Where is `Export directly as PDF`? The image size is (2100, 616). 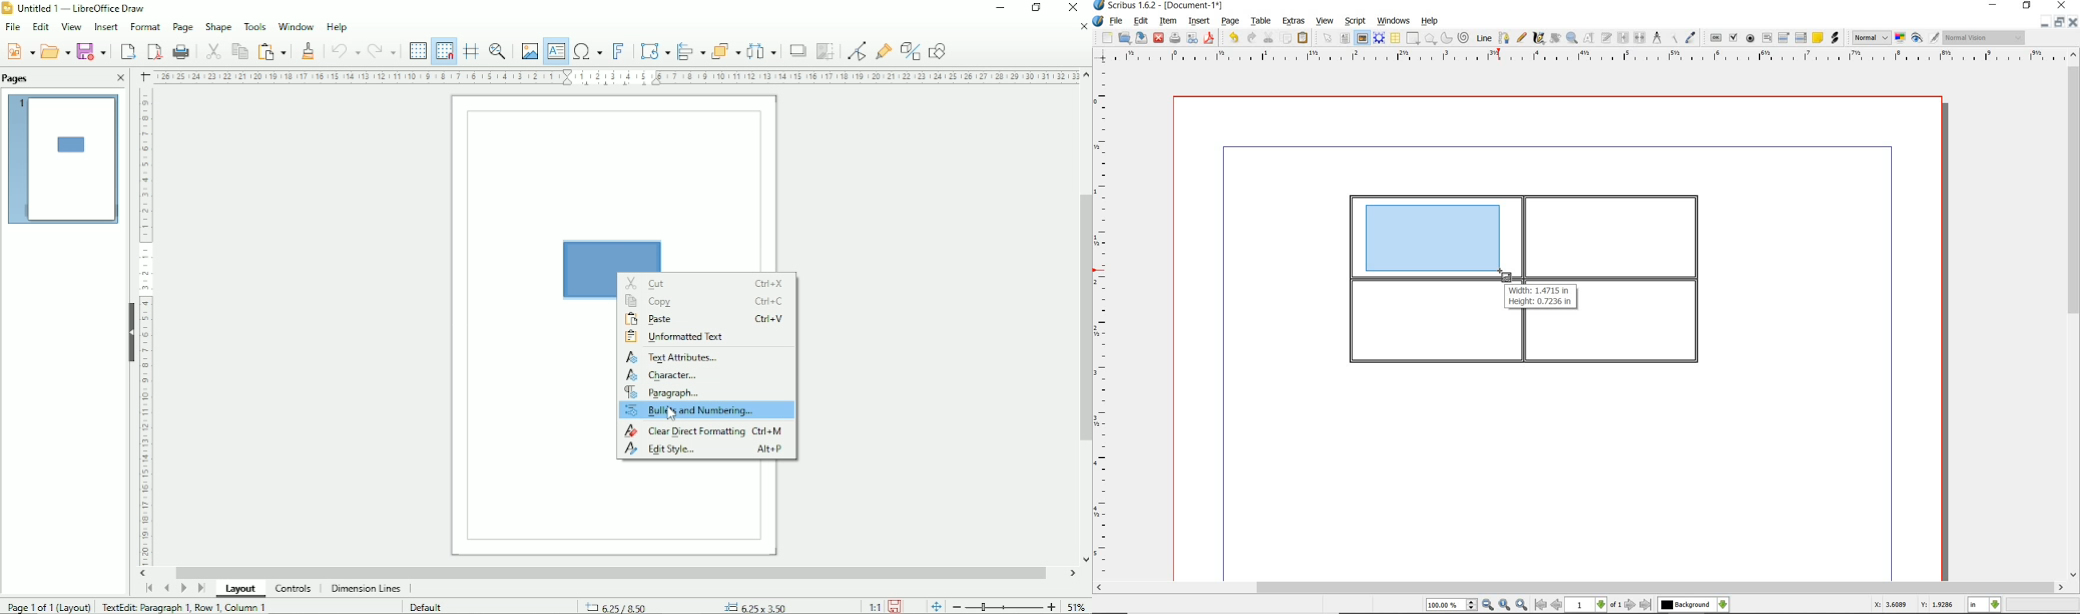 Export directly as PDF is located at coordinates (154, 51).